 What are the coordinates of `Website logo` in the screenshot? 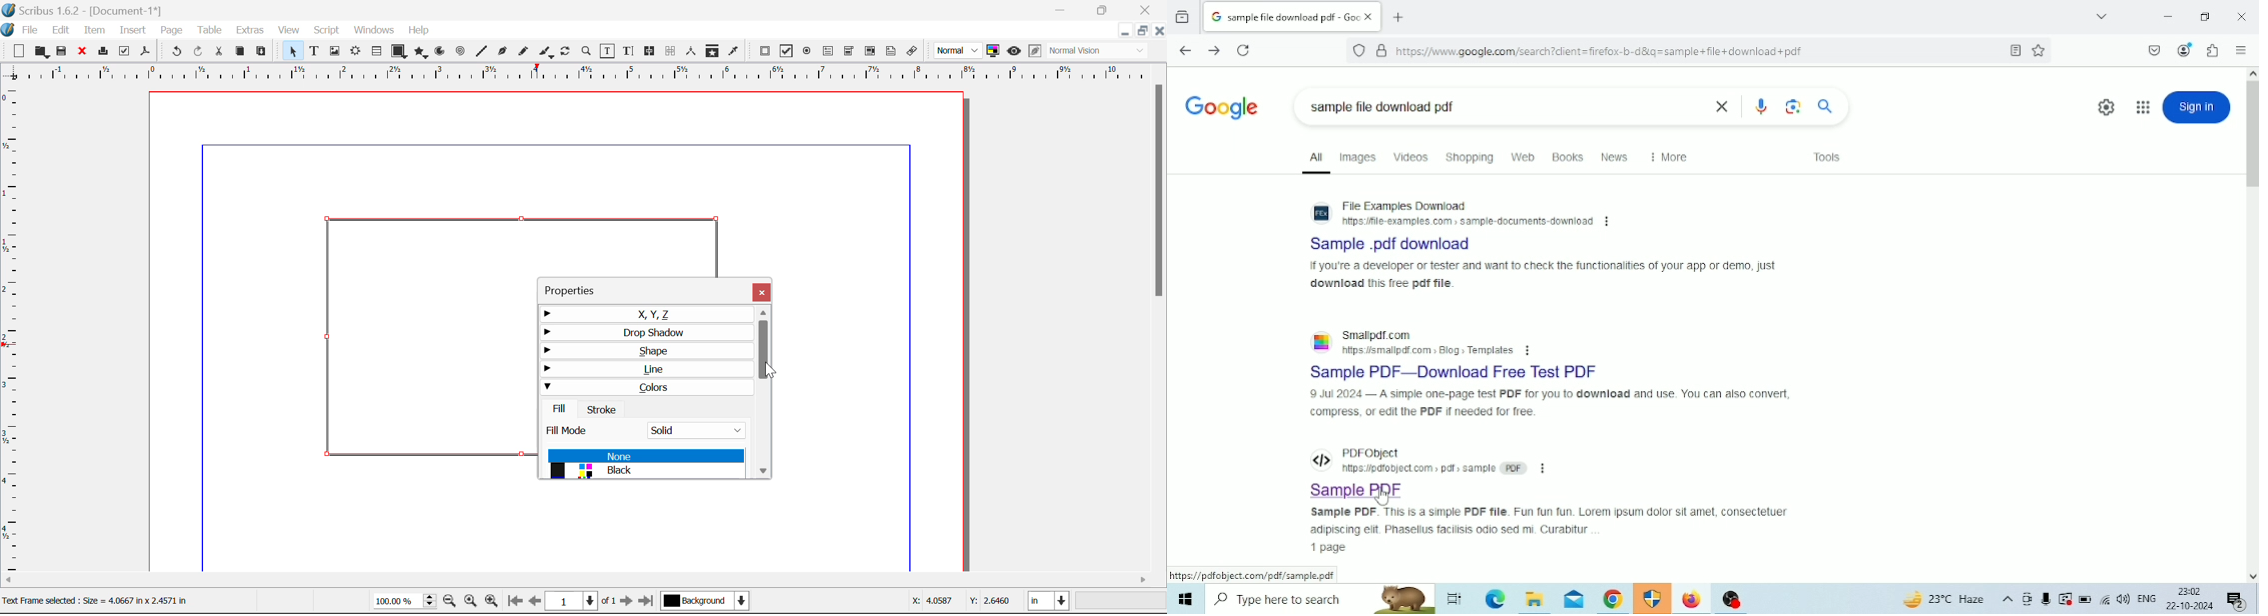 It's located at (1323, 341).